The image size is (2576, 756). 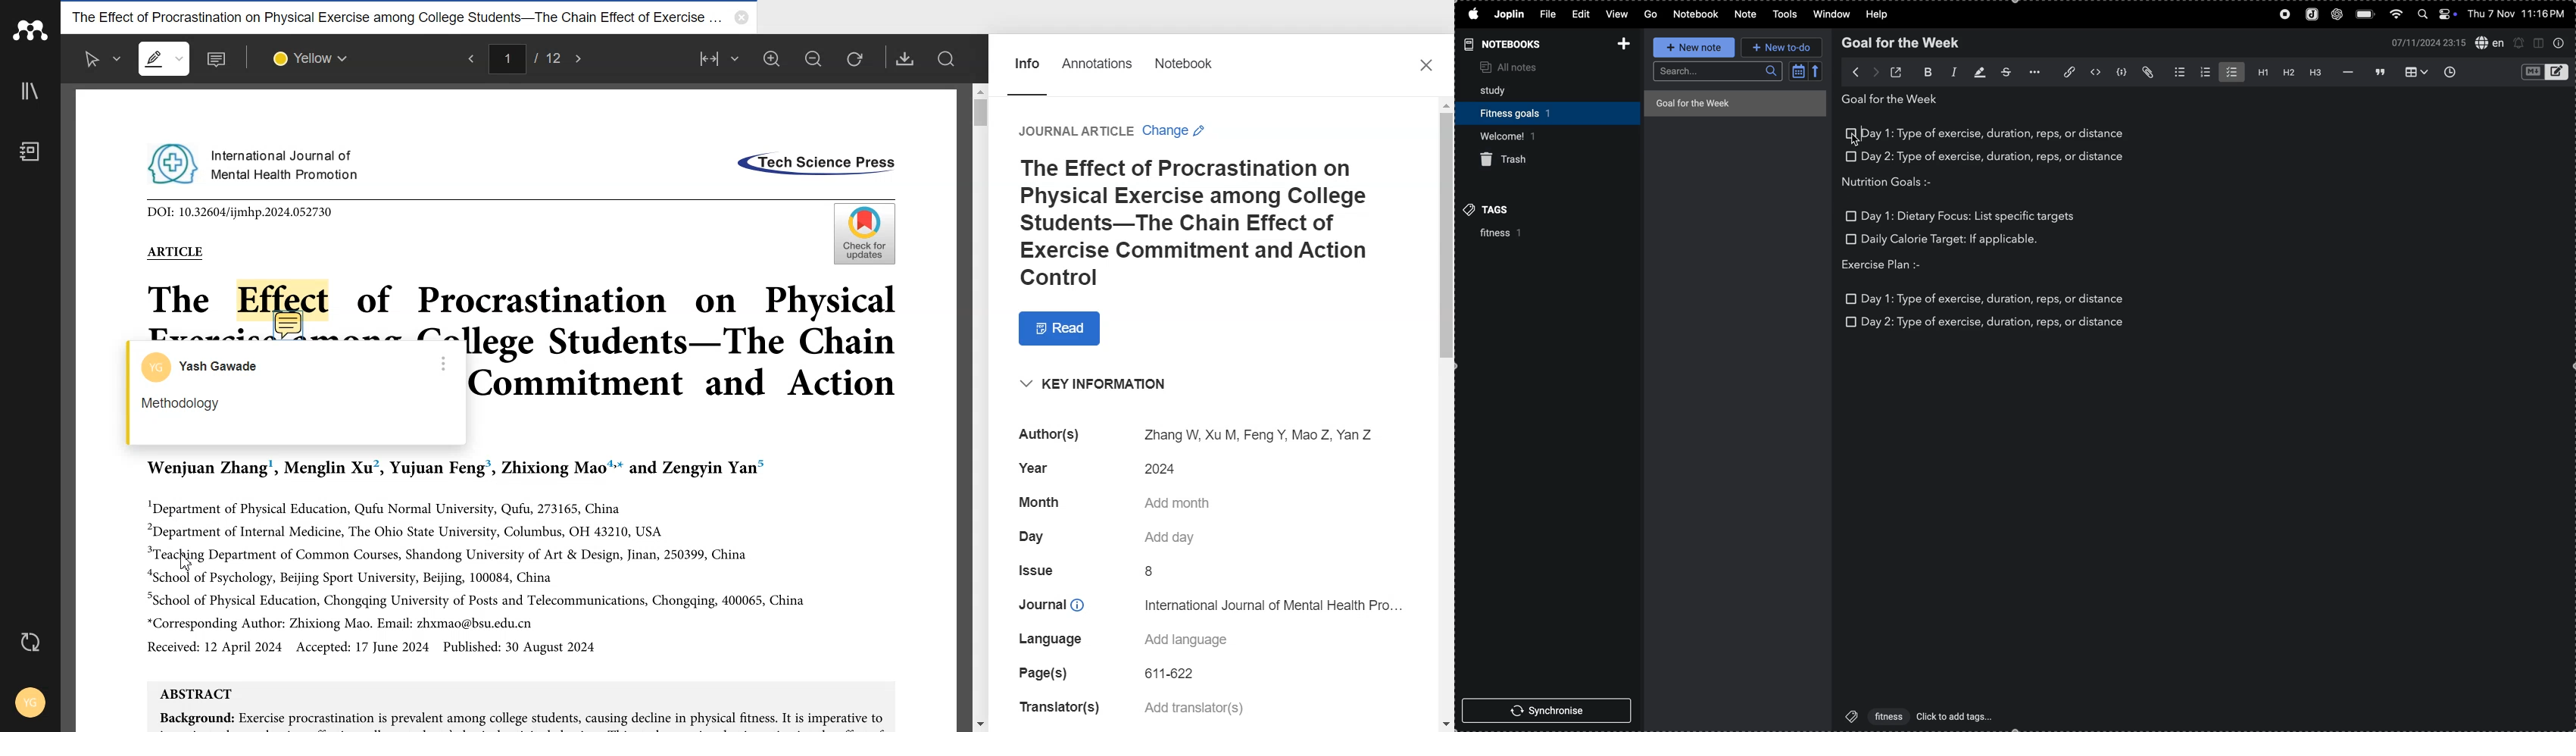 I want to click on Page(s) 611-622, so click(x=1113, y=674).